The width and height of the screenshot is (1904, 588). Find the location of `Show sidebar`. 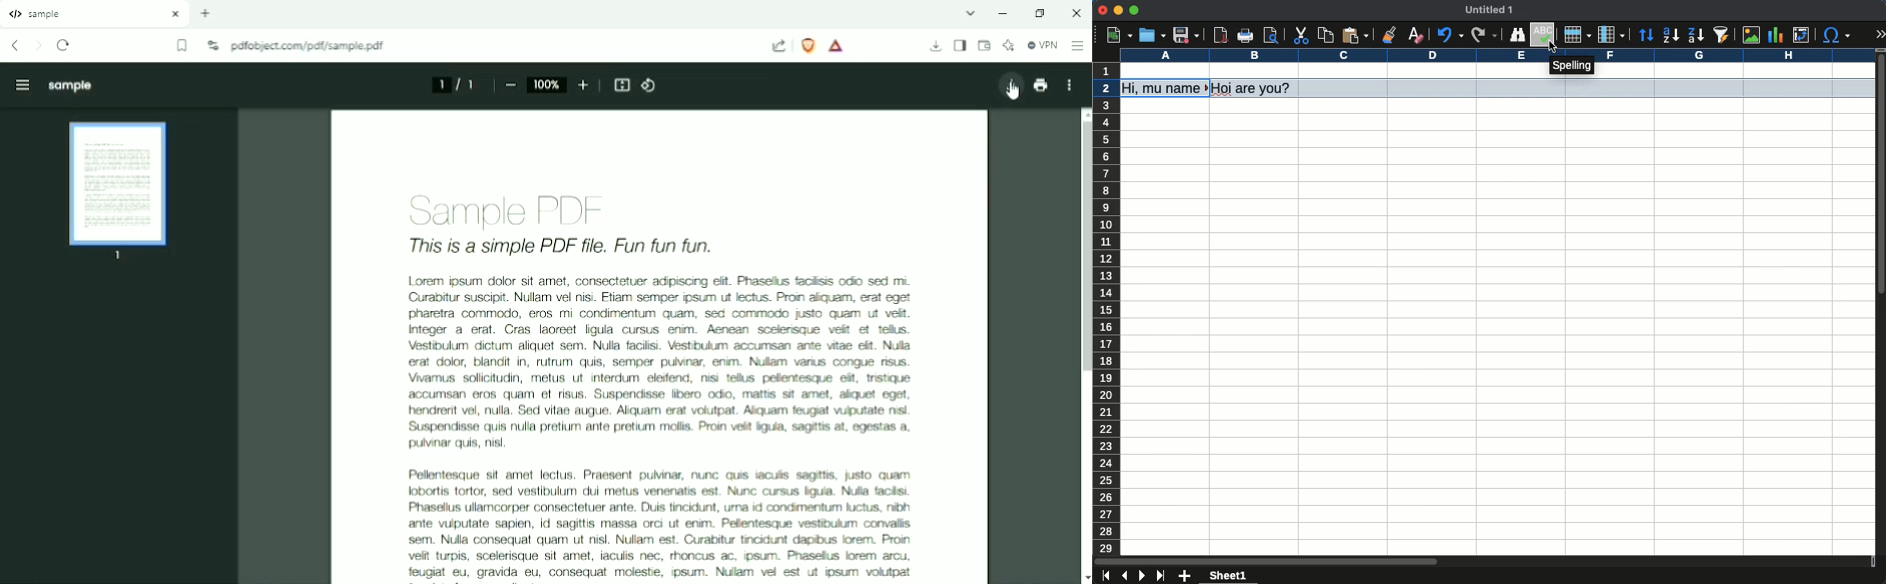

Show sidebar is located at coordinates (960, 46).